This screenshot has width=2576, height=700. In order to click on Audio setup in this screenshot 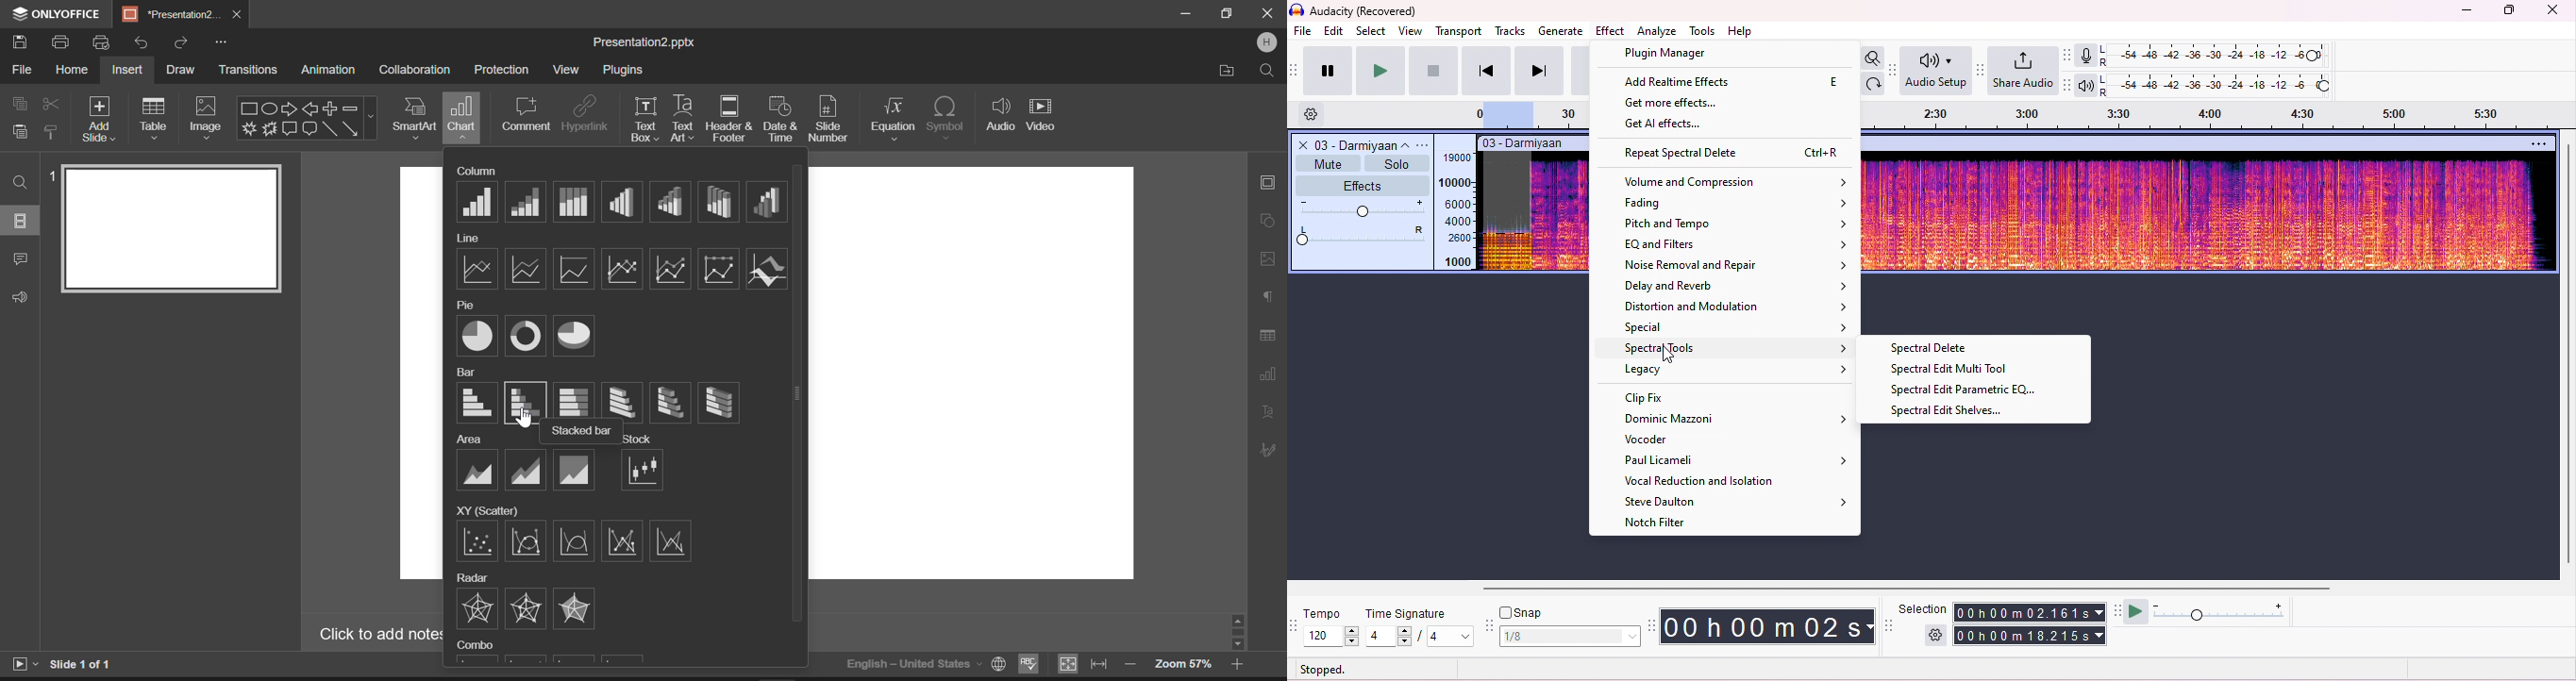, I will do `click(1935, 71)`.